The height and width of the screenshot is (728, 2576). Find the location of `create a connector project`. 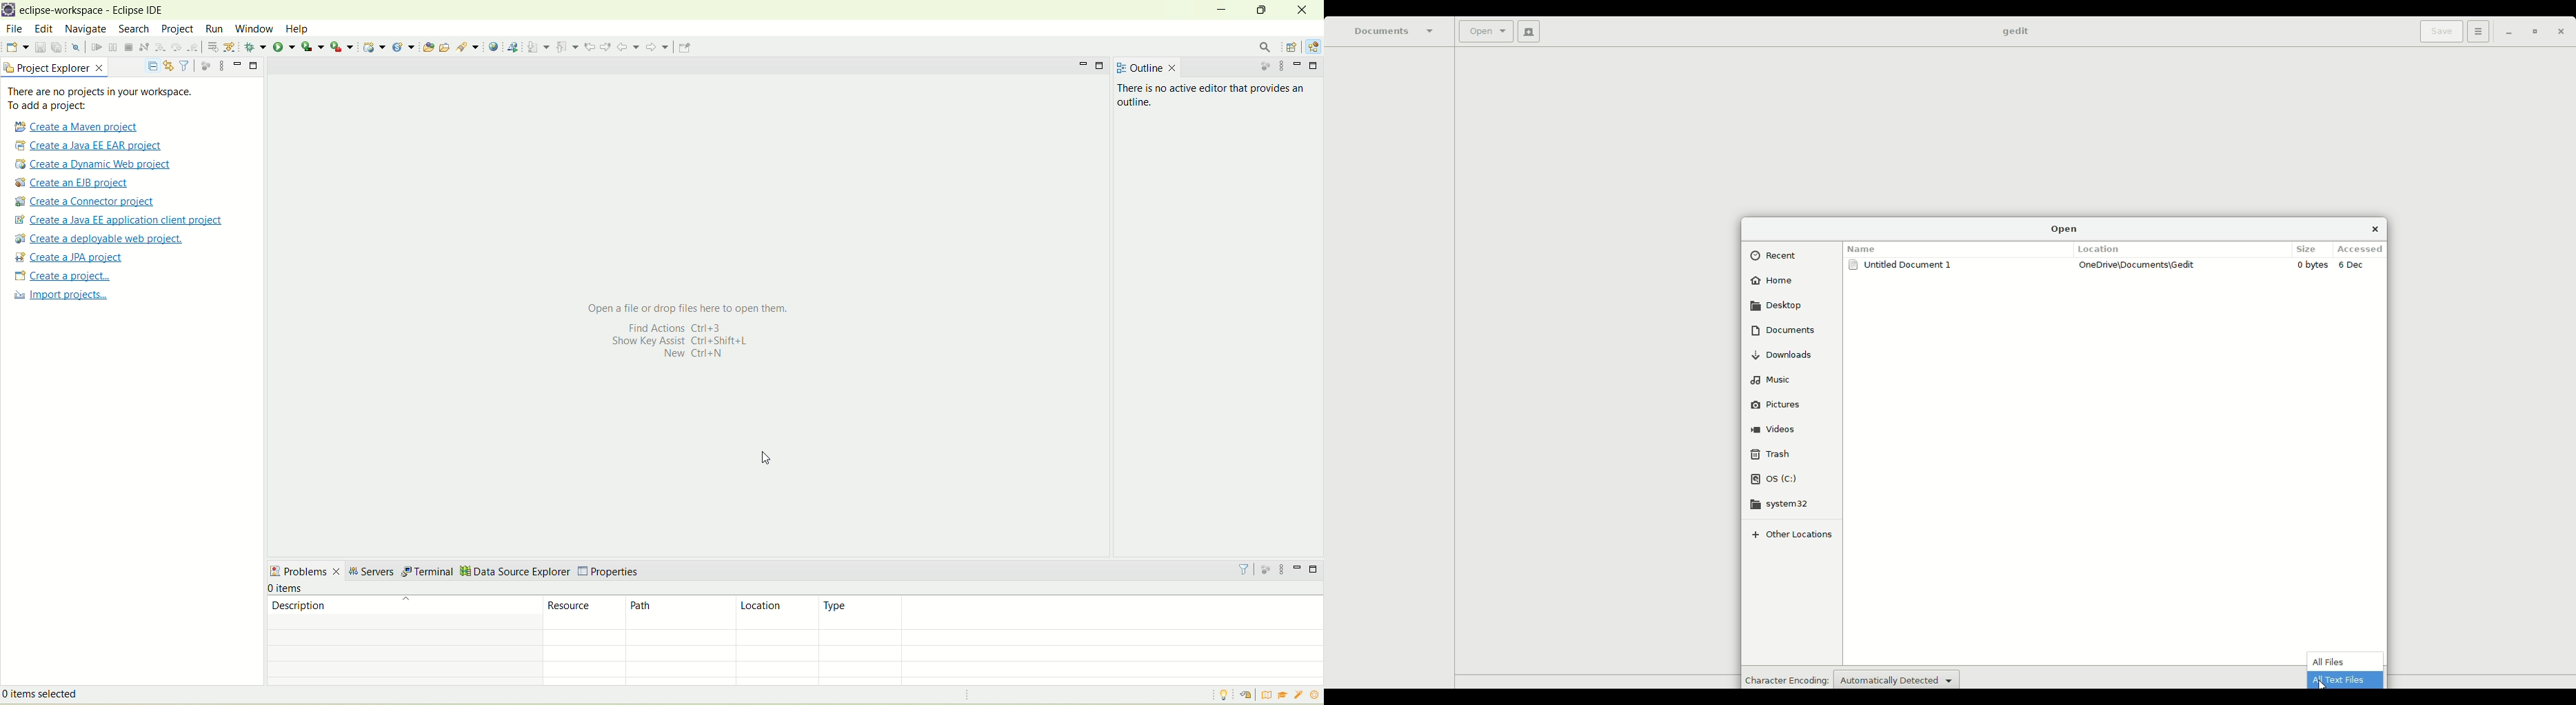

create a connector project is located at coordinates (85, 203).